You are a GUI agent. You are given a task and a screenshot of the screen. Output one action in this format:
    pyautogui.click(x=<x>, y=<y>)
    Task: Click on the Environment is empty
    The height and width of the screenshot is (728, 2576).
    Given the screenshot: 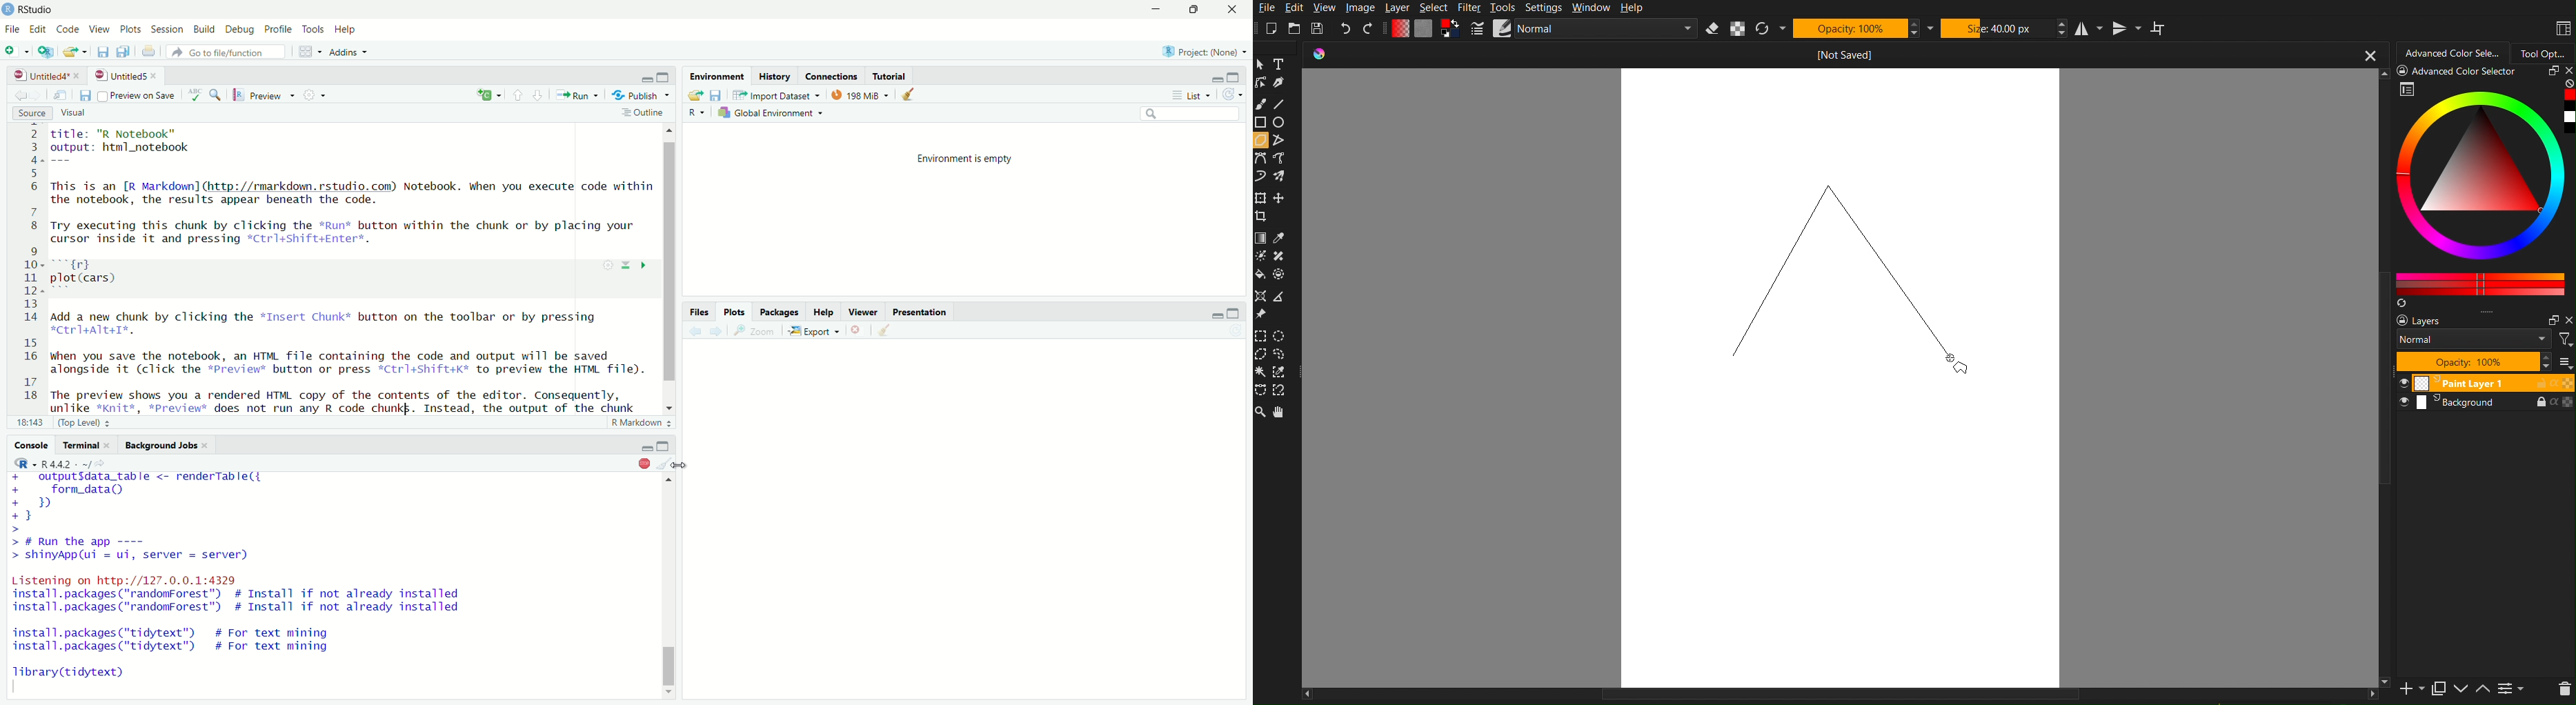 What is the action you would take?
    pyautogui.click(x=970, y=159)
    